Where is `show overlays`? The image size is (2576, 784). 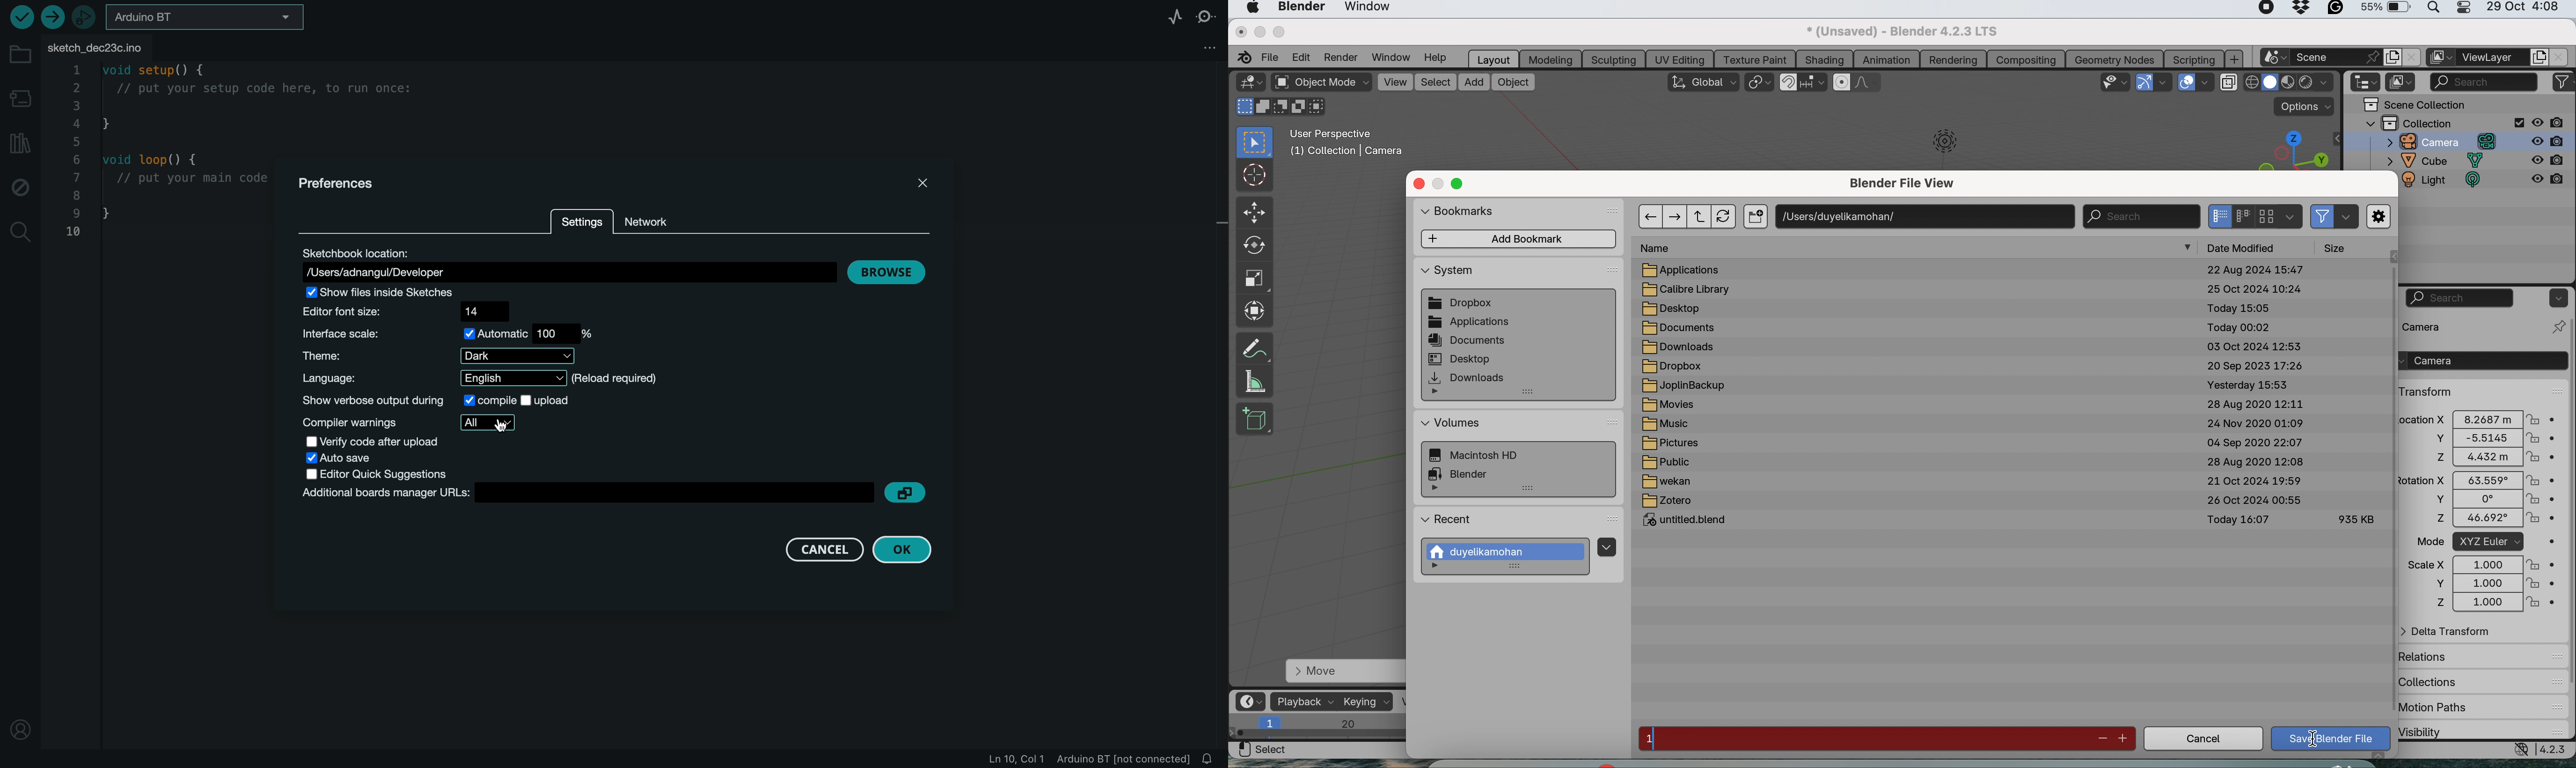 show overlays is located at coordinates (2188, 82).